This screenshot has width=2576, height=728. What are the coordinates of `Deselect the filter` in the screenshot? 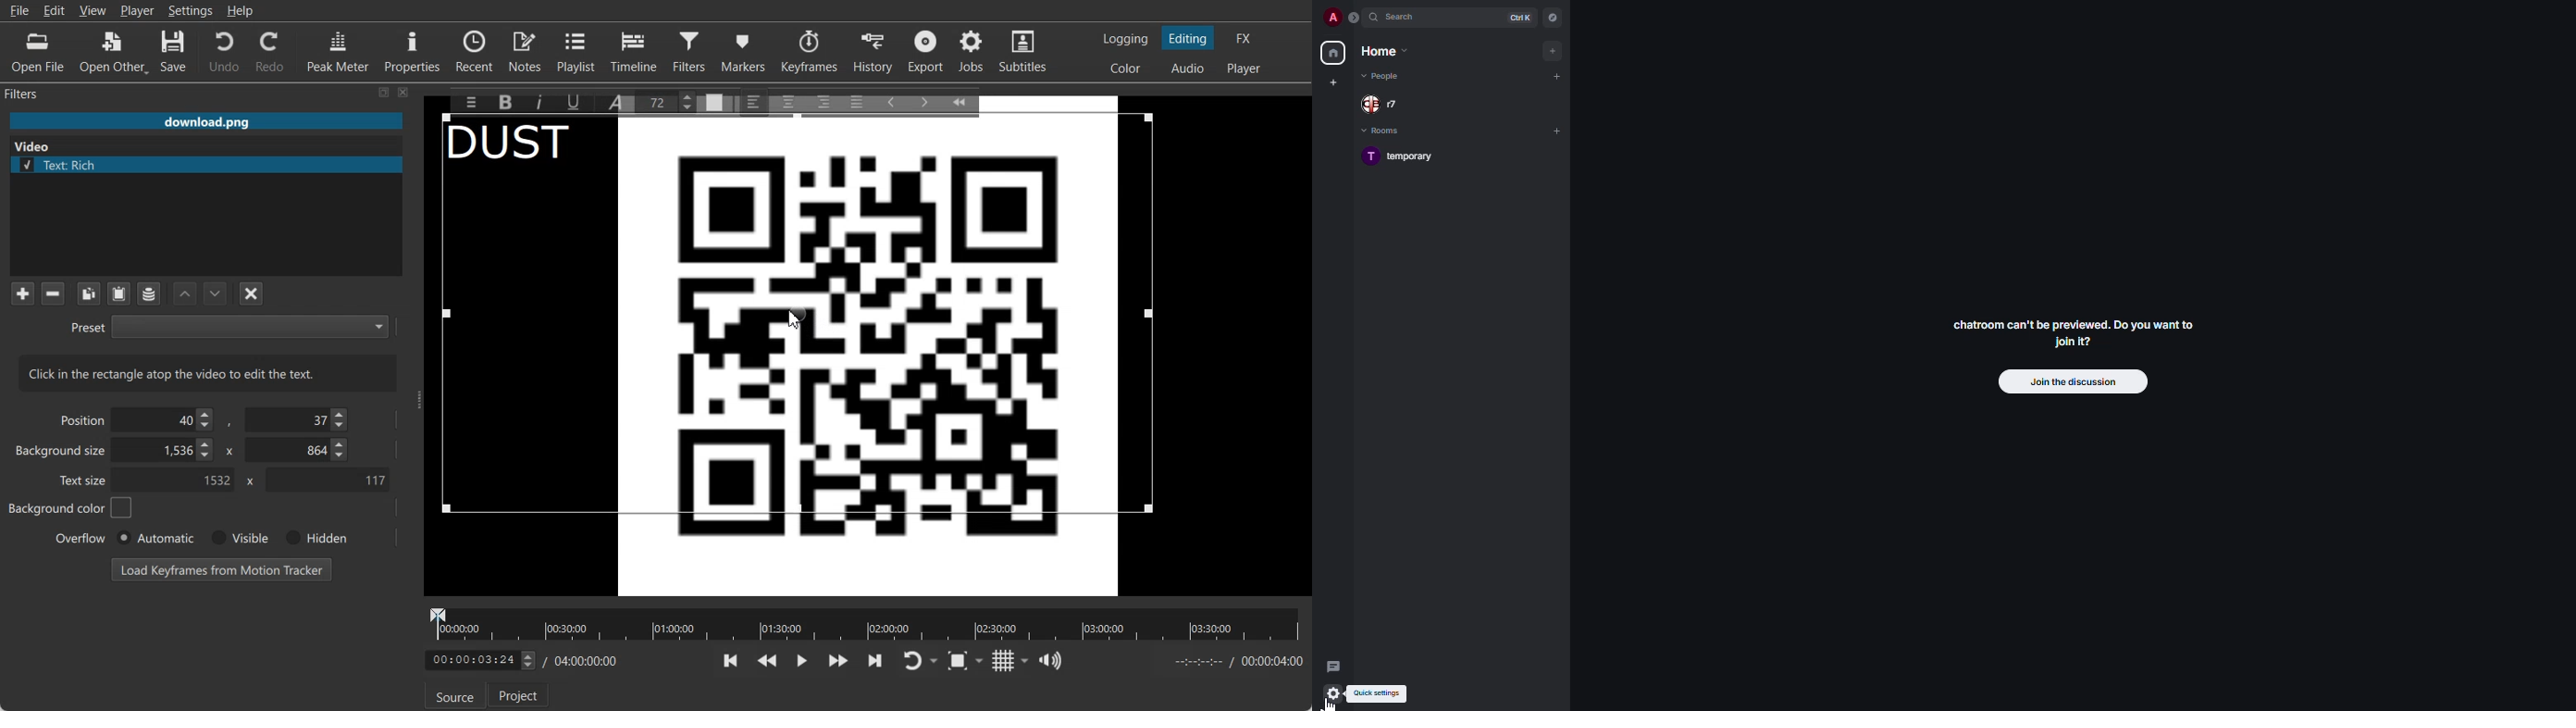 It's located at (252, 293).